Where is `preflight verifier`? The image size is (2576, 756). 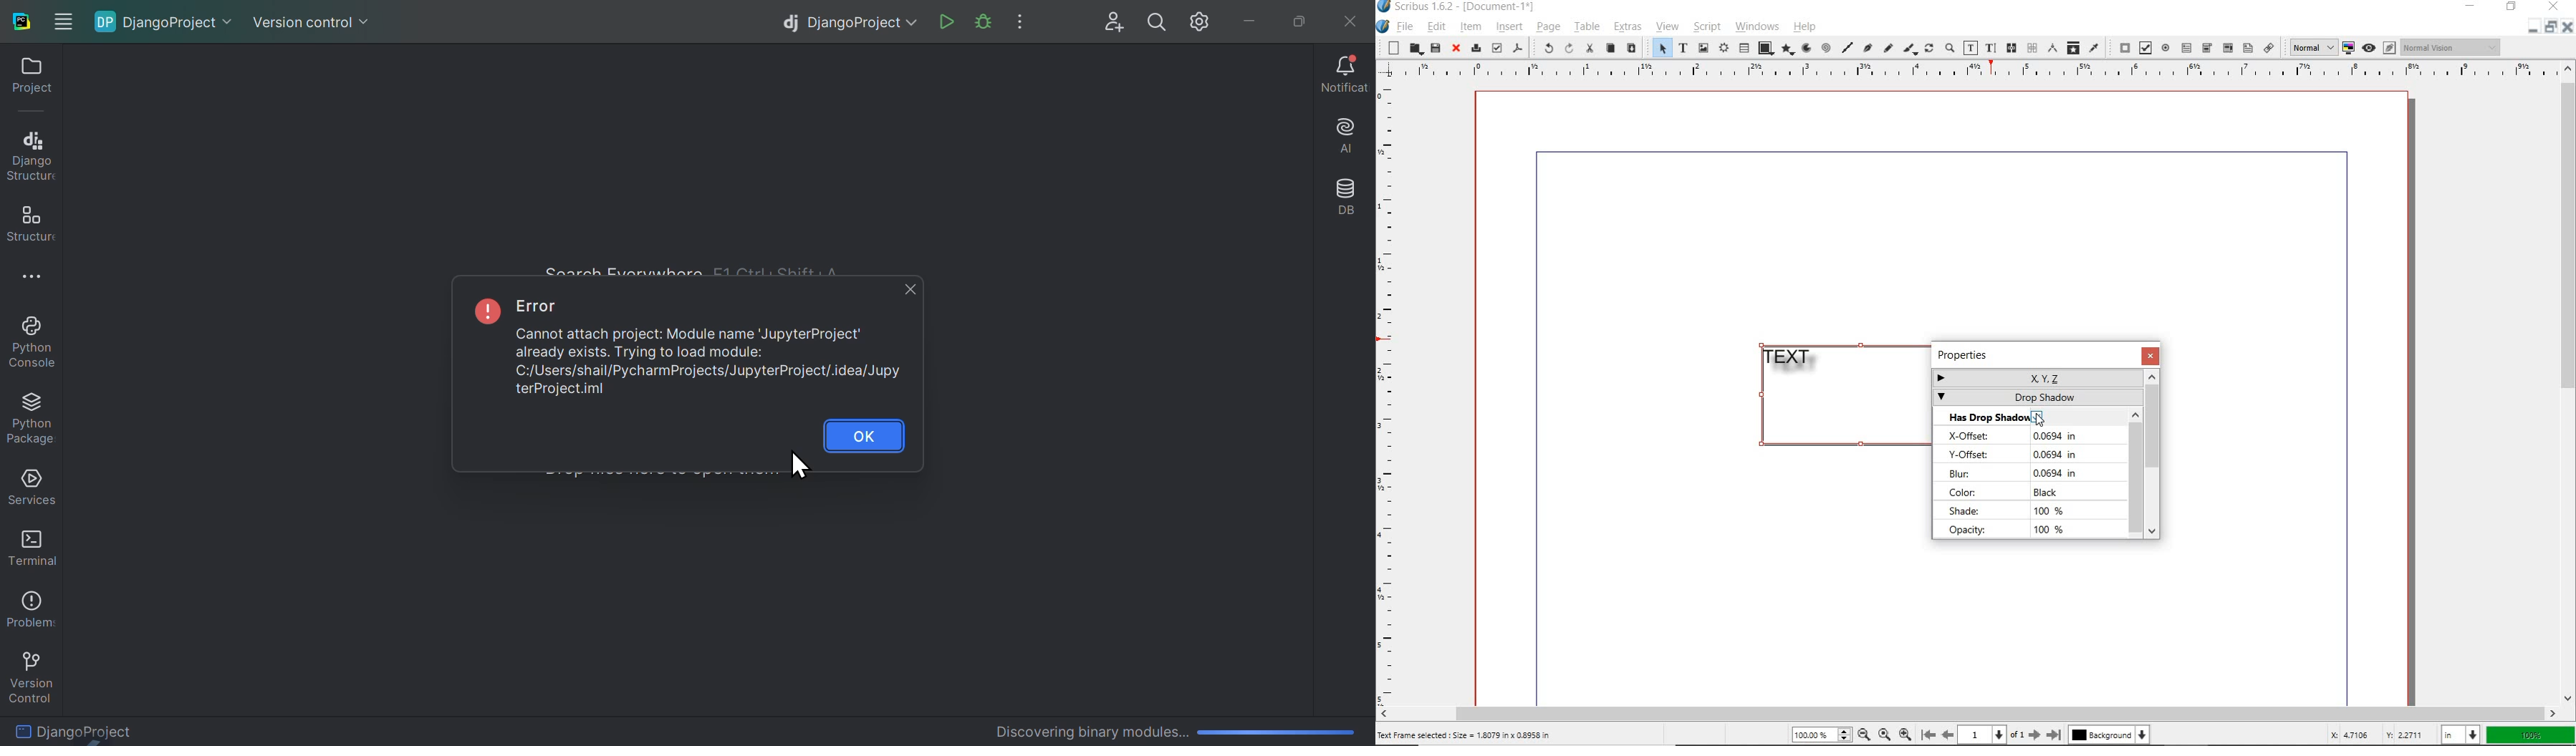 preflight verifier is located at coordinates (1496, 47).